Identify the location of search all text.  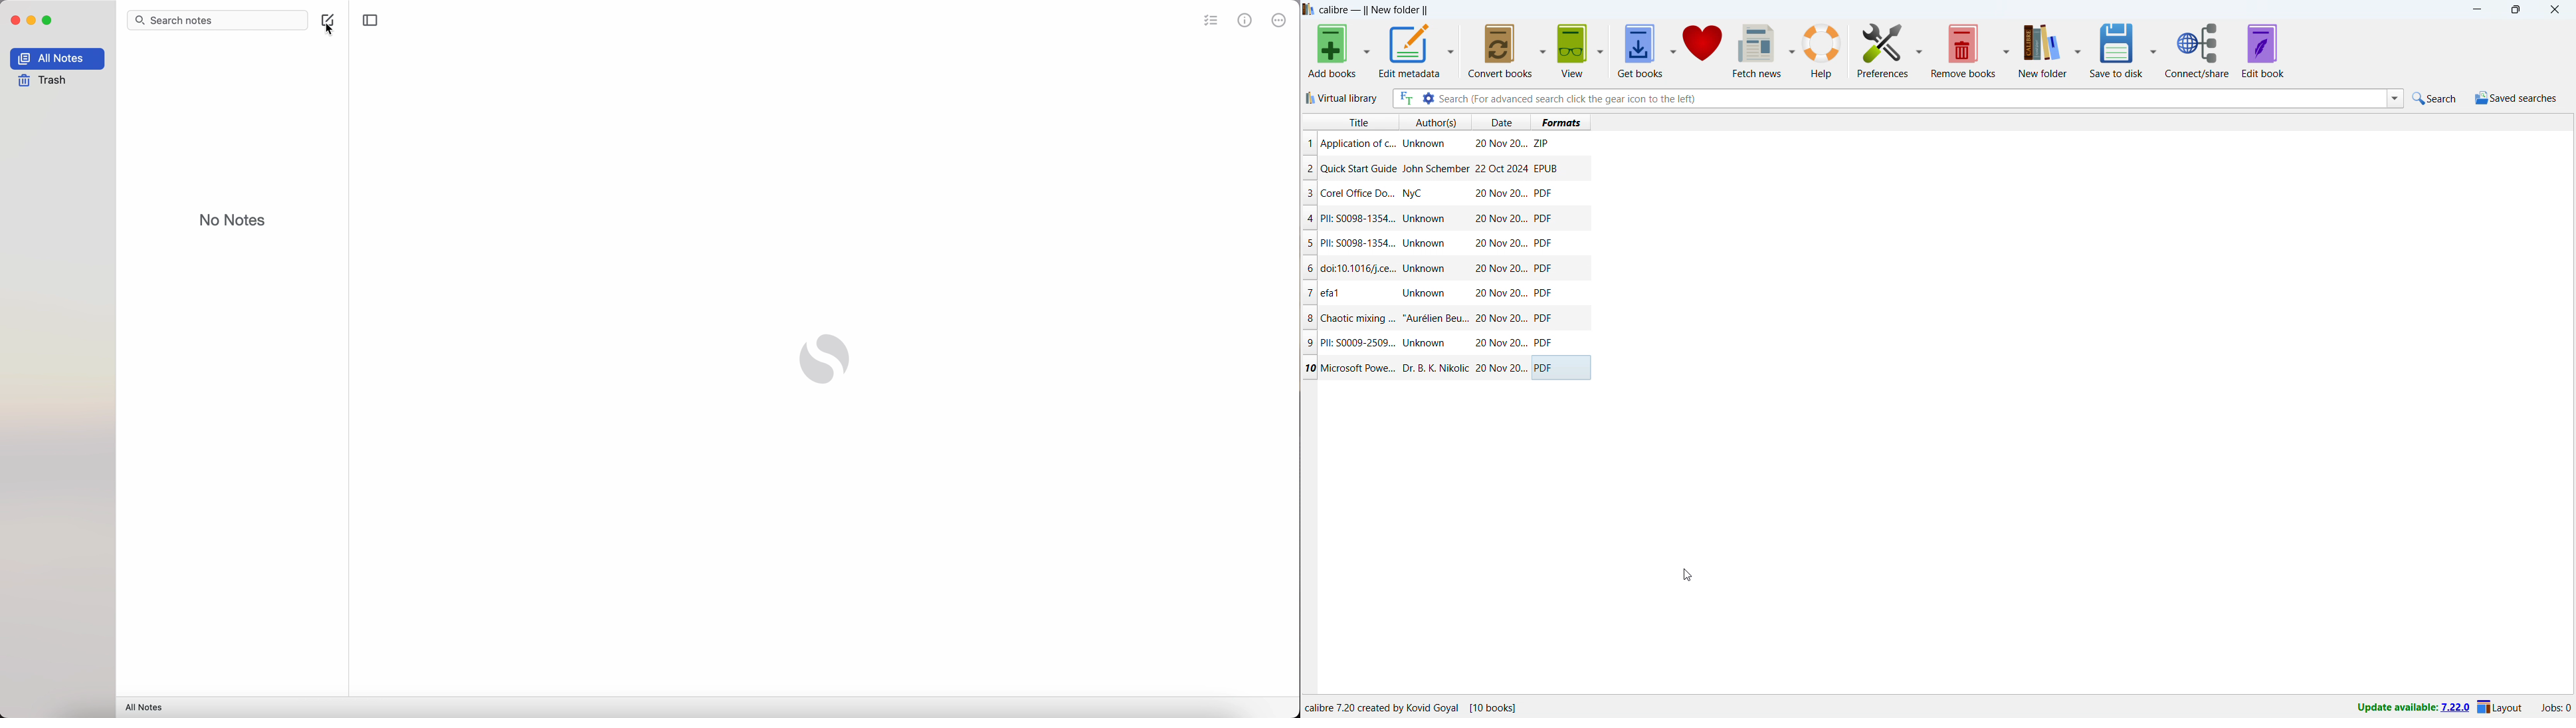
(1406, 98).